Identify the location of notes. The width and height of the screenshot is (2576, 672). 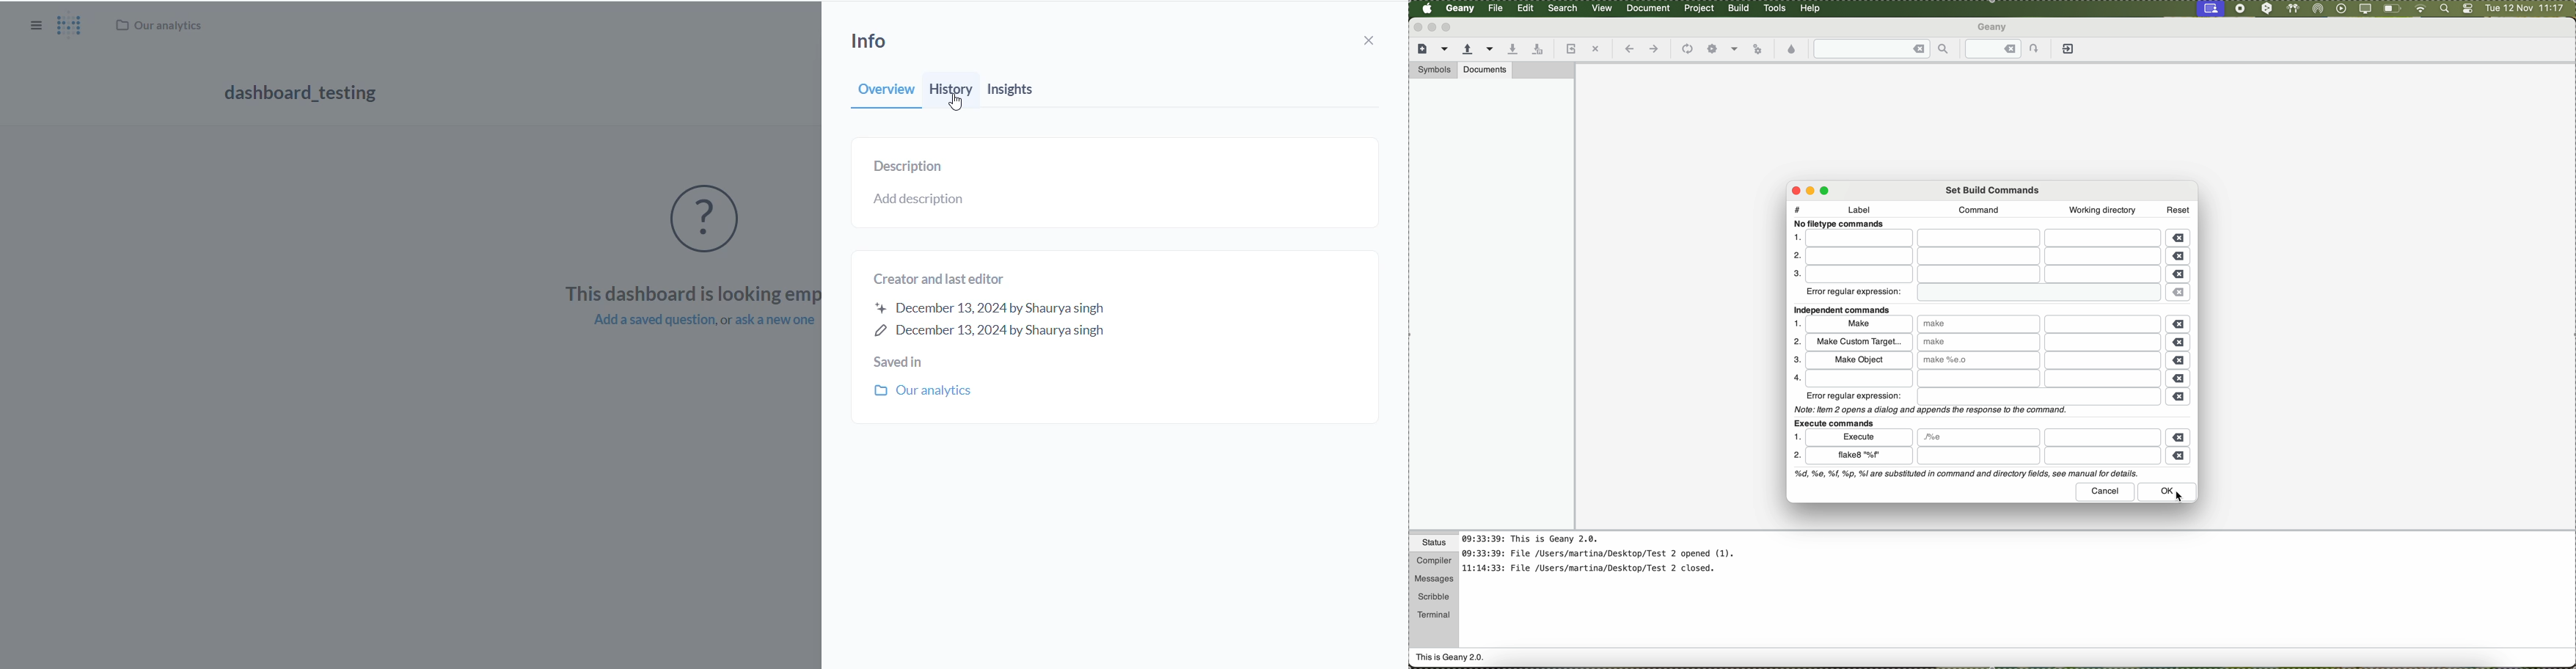
(1610, 558).